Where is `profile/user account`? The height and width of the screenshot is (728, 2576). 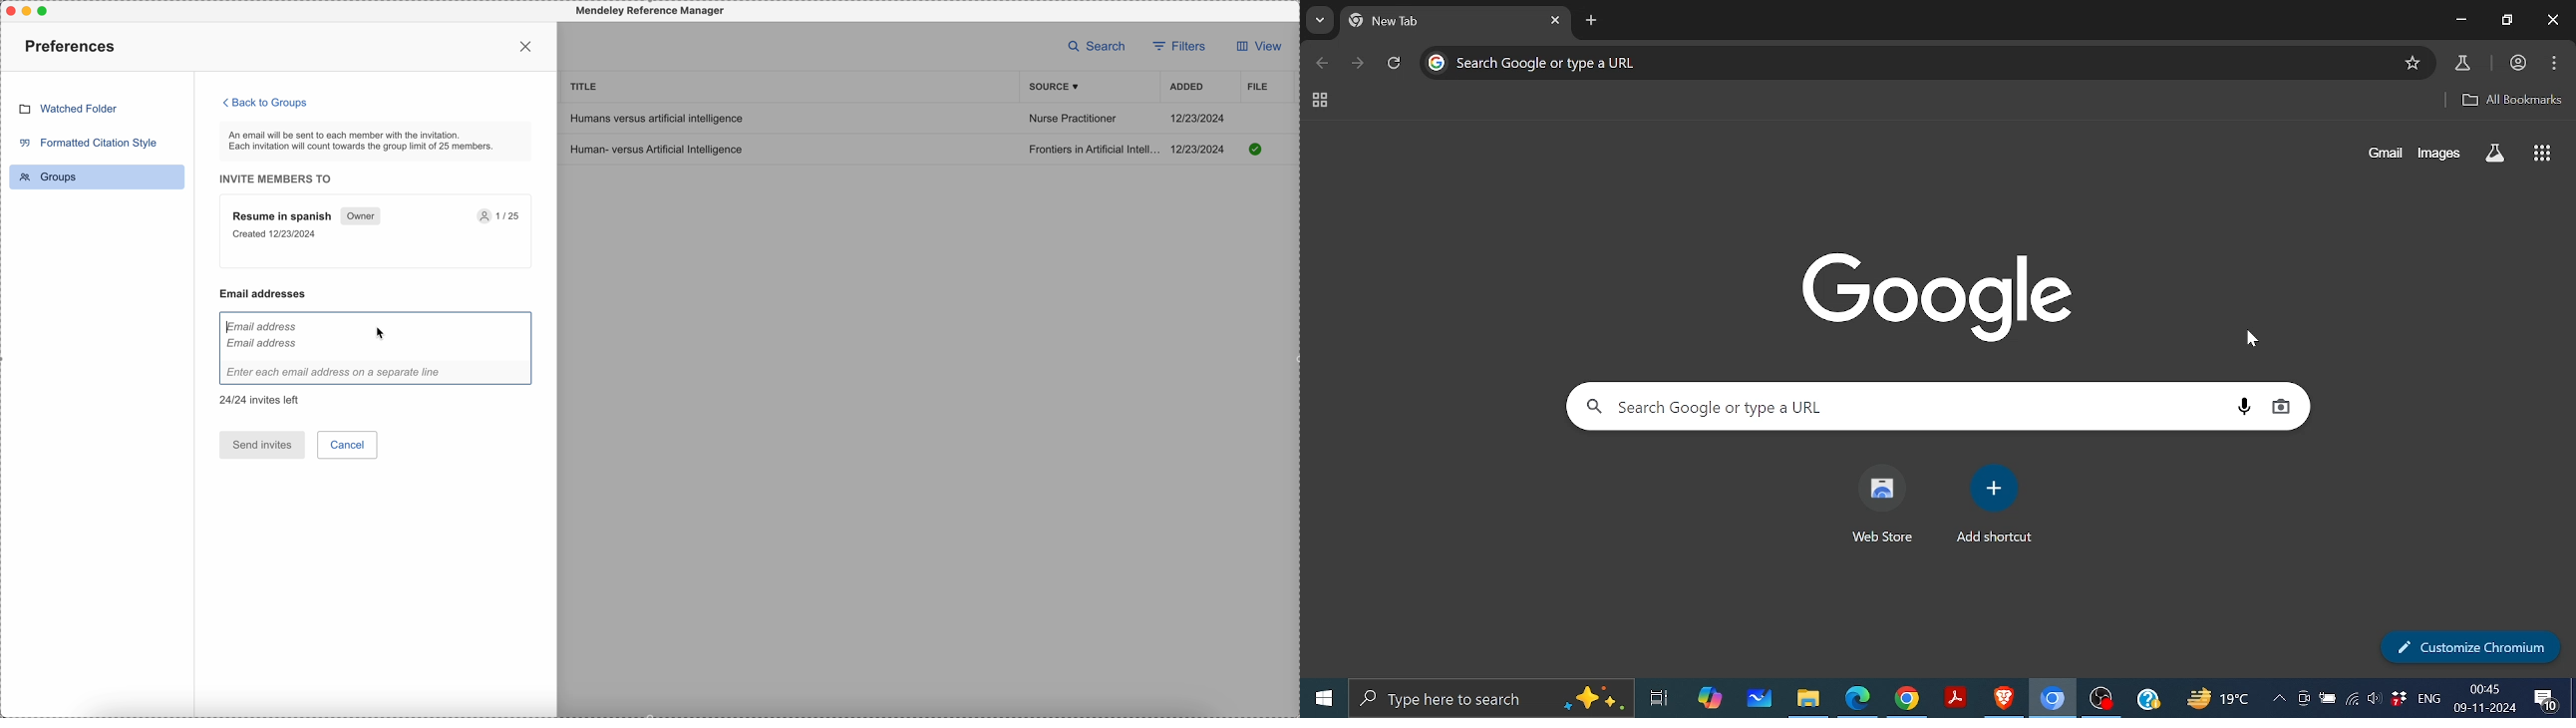
profile/user account is located at coordinates (2515, 63).